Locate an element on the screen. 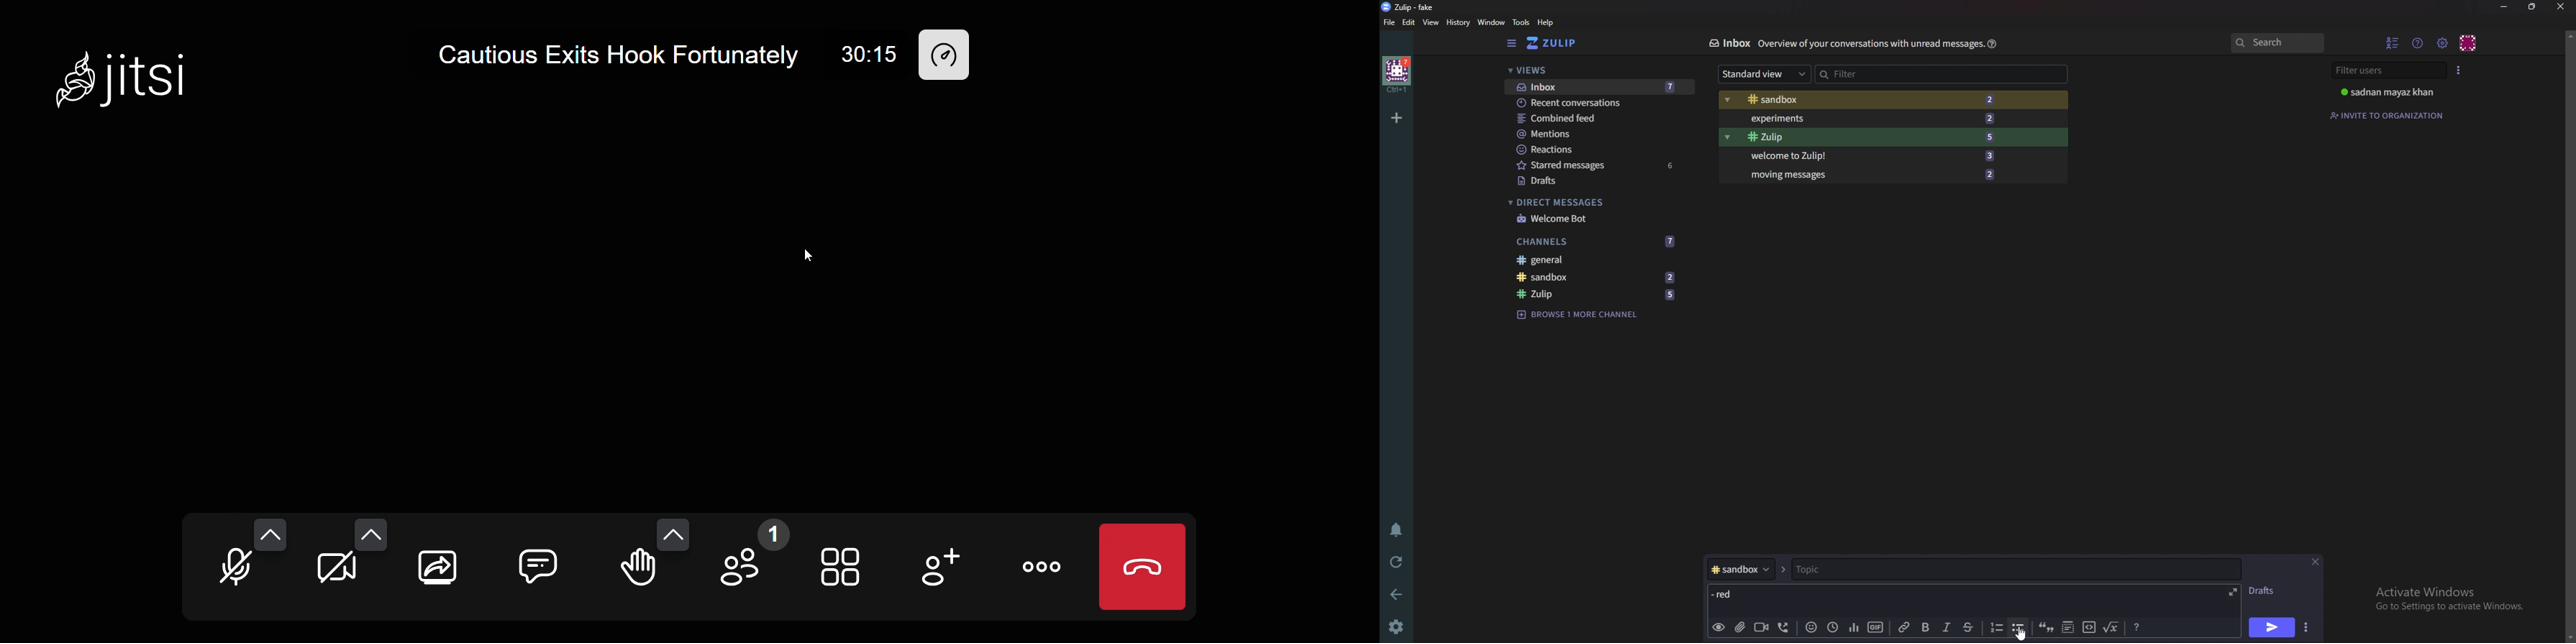 The image size is (2576, 644). welcome bot is located at coordinates (1596, 219).